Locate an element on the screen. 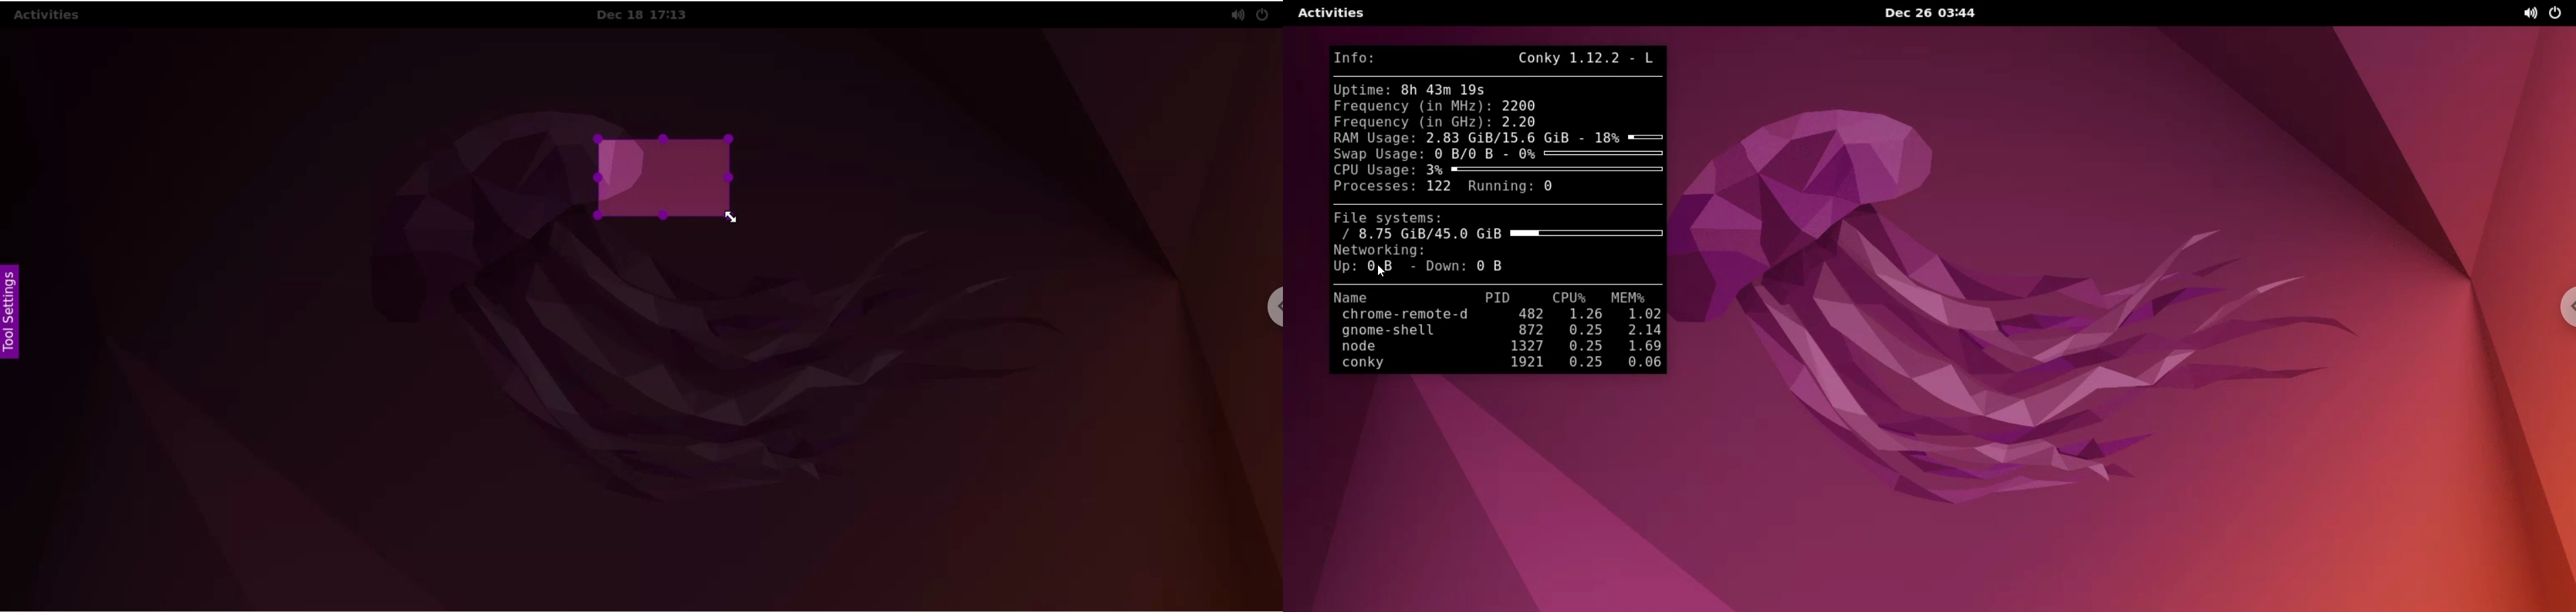 Image resolution: width=2576 pixels, height=616 pixels. settings is located at coordinates (11, 311).